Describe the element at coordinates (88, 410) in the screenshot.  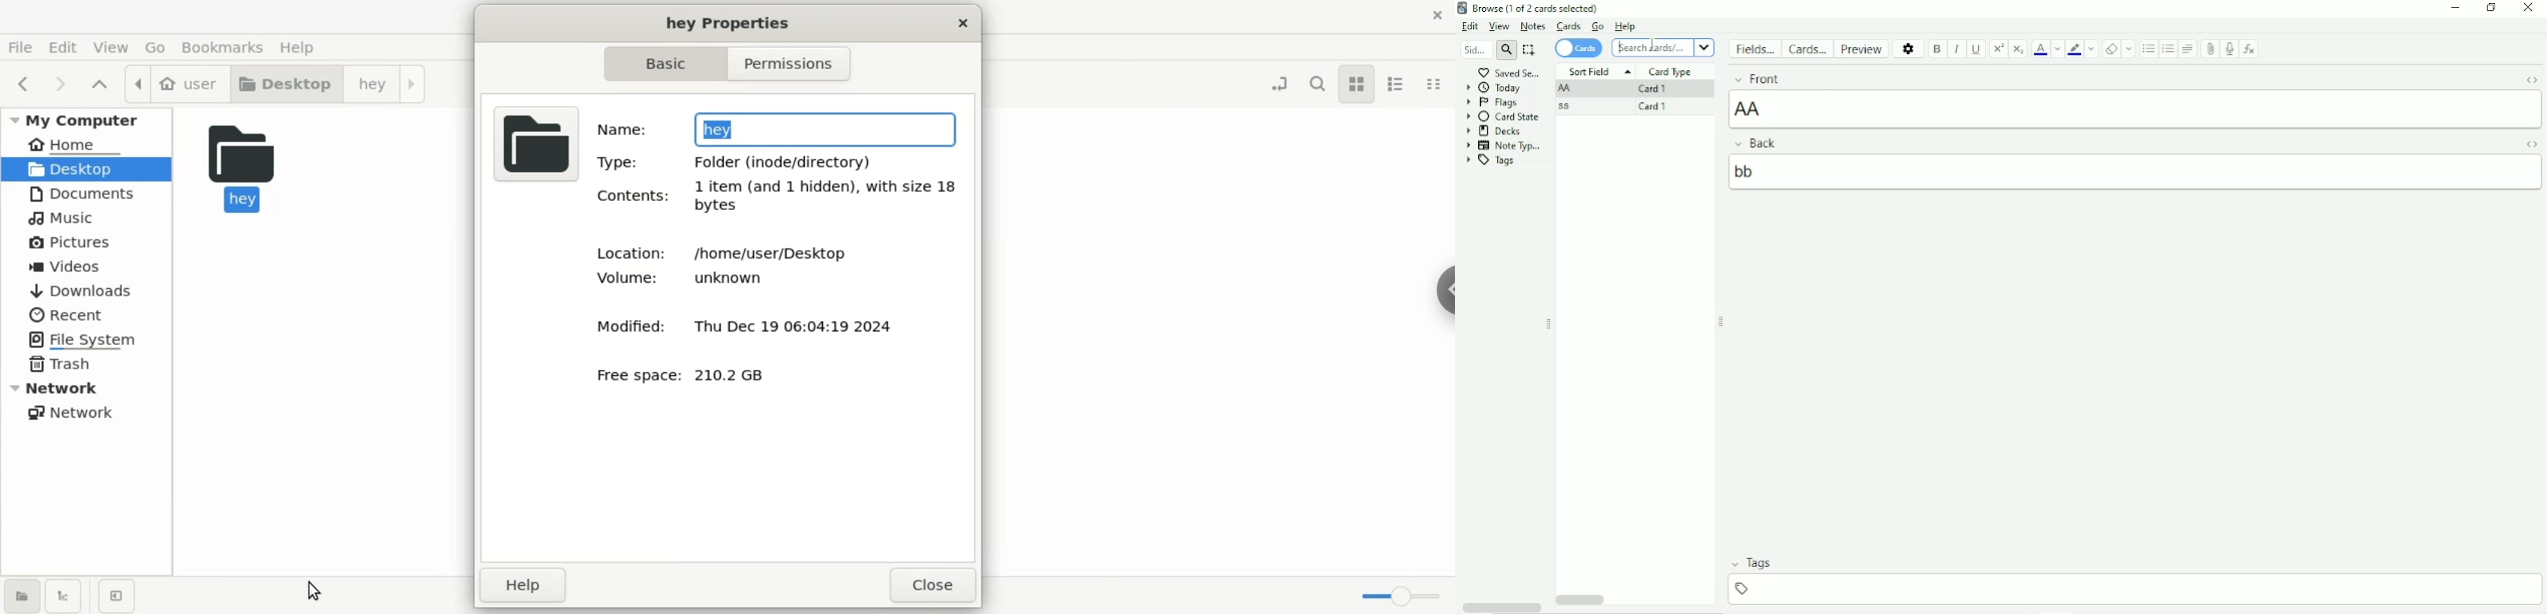
I see `network` at that location.